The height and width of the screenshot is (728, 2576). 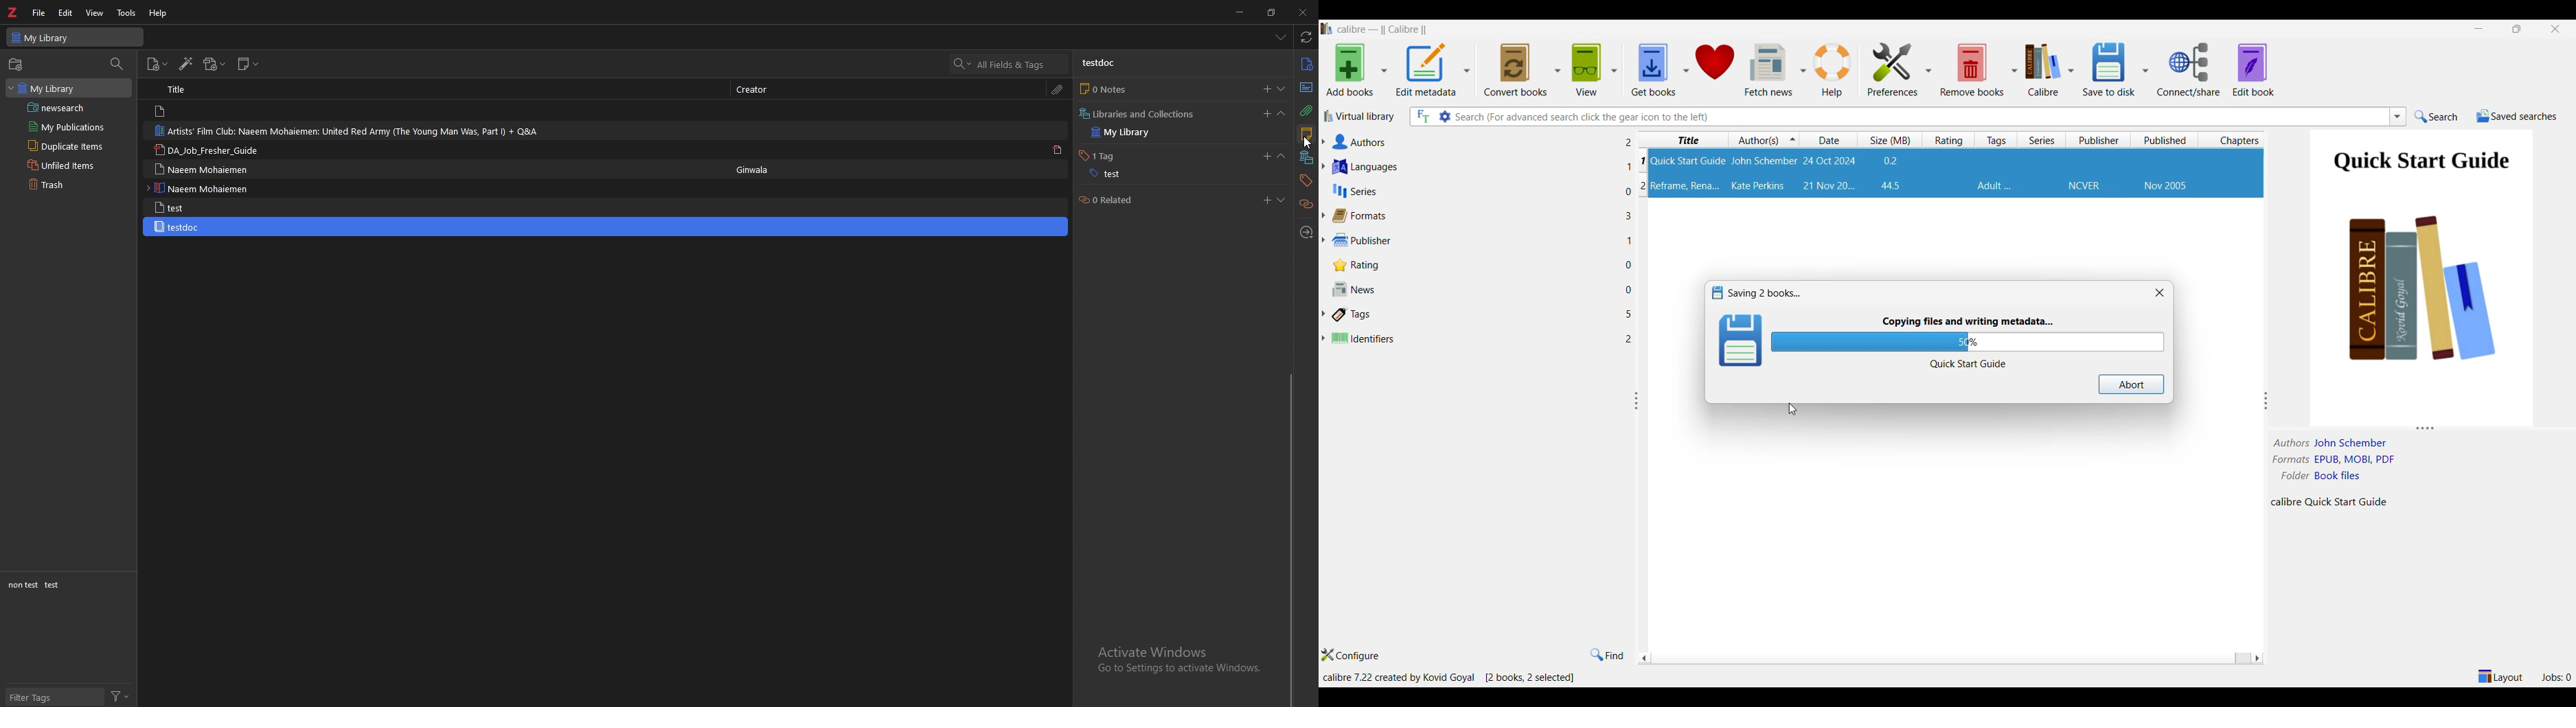 What do you see at coordinates (65, 12) in the screenshot?
I see `edit` at bounding box center [65, 12].